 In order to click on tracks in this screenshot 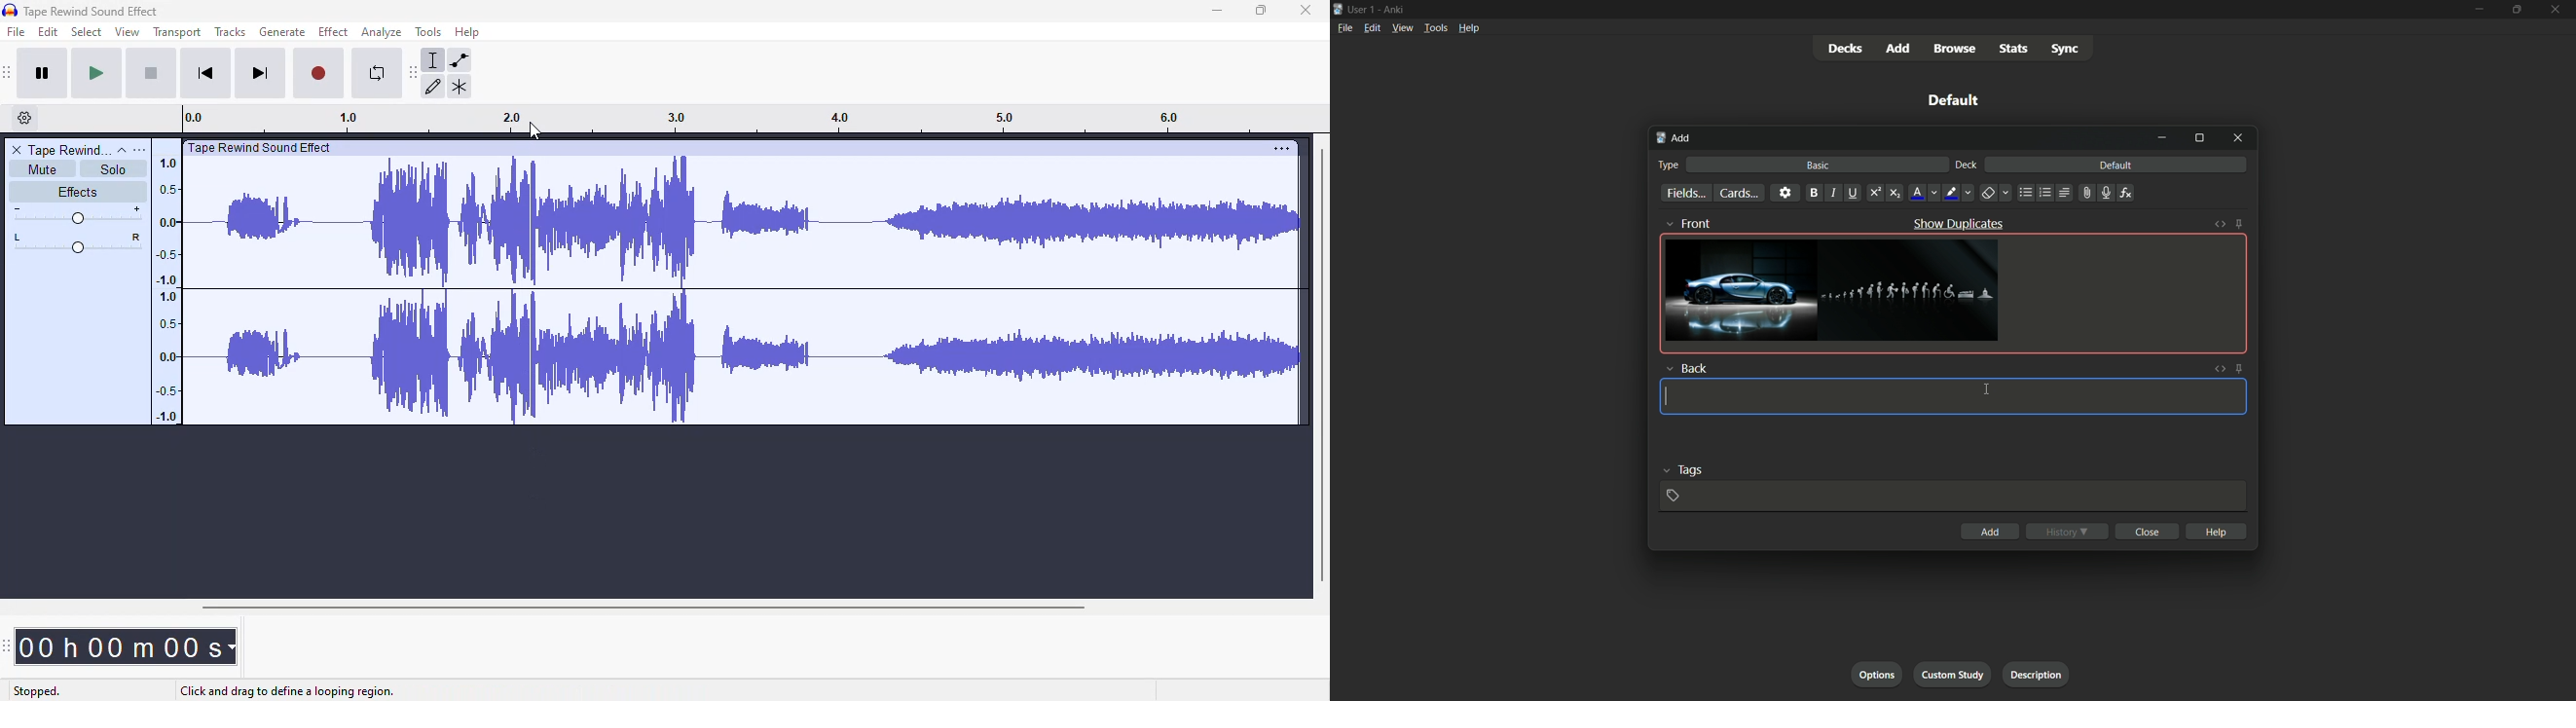, I will do `click(231, 32)`.